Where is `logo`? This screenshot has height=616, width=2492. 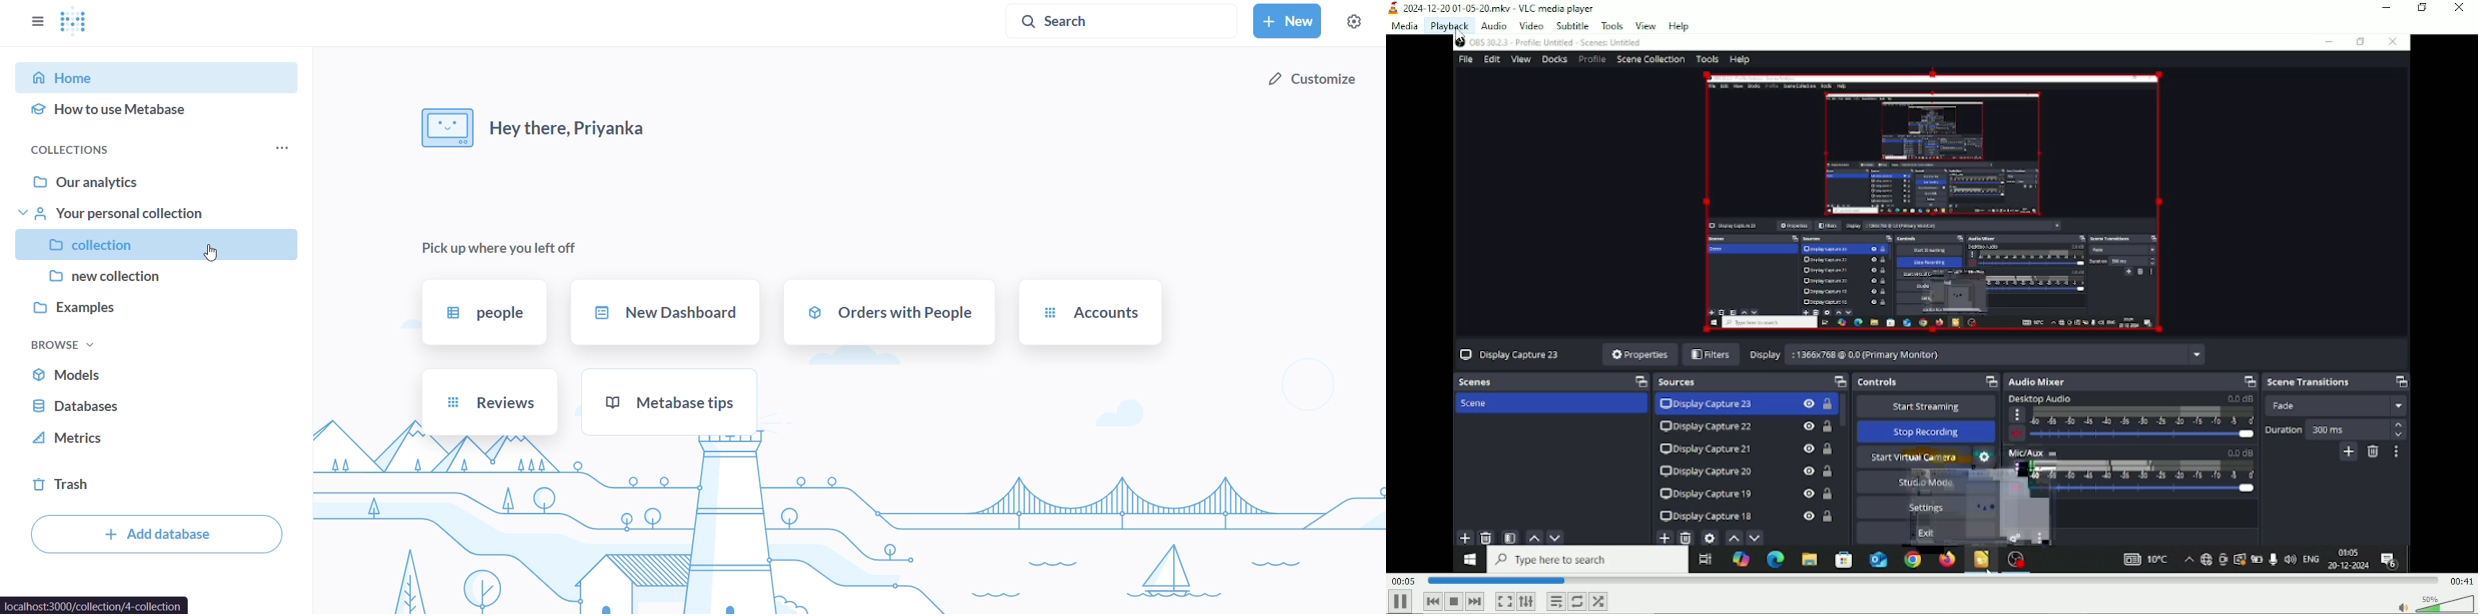 logo is located at coordinates (76, 22).